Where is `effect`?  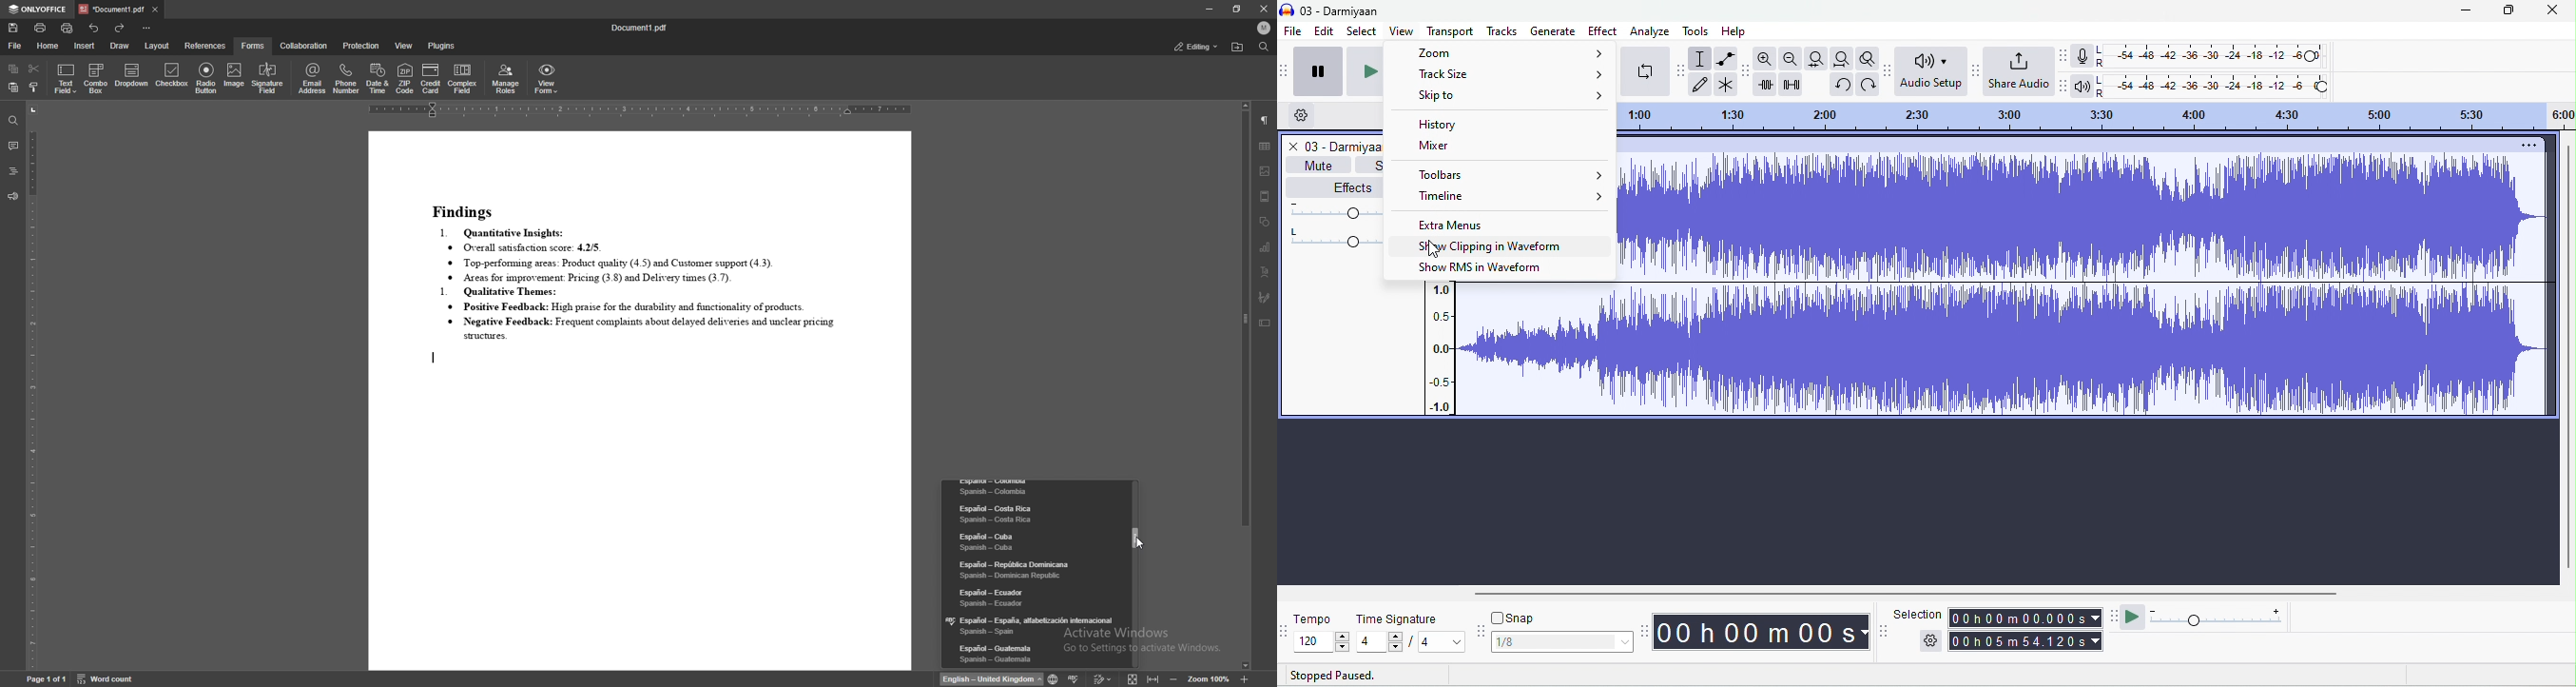
effect is located at coordinates (1603, 30).